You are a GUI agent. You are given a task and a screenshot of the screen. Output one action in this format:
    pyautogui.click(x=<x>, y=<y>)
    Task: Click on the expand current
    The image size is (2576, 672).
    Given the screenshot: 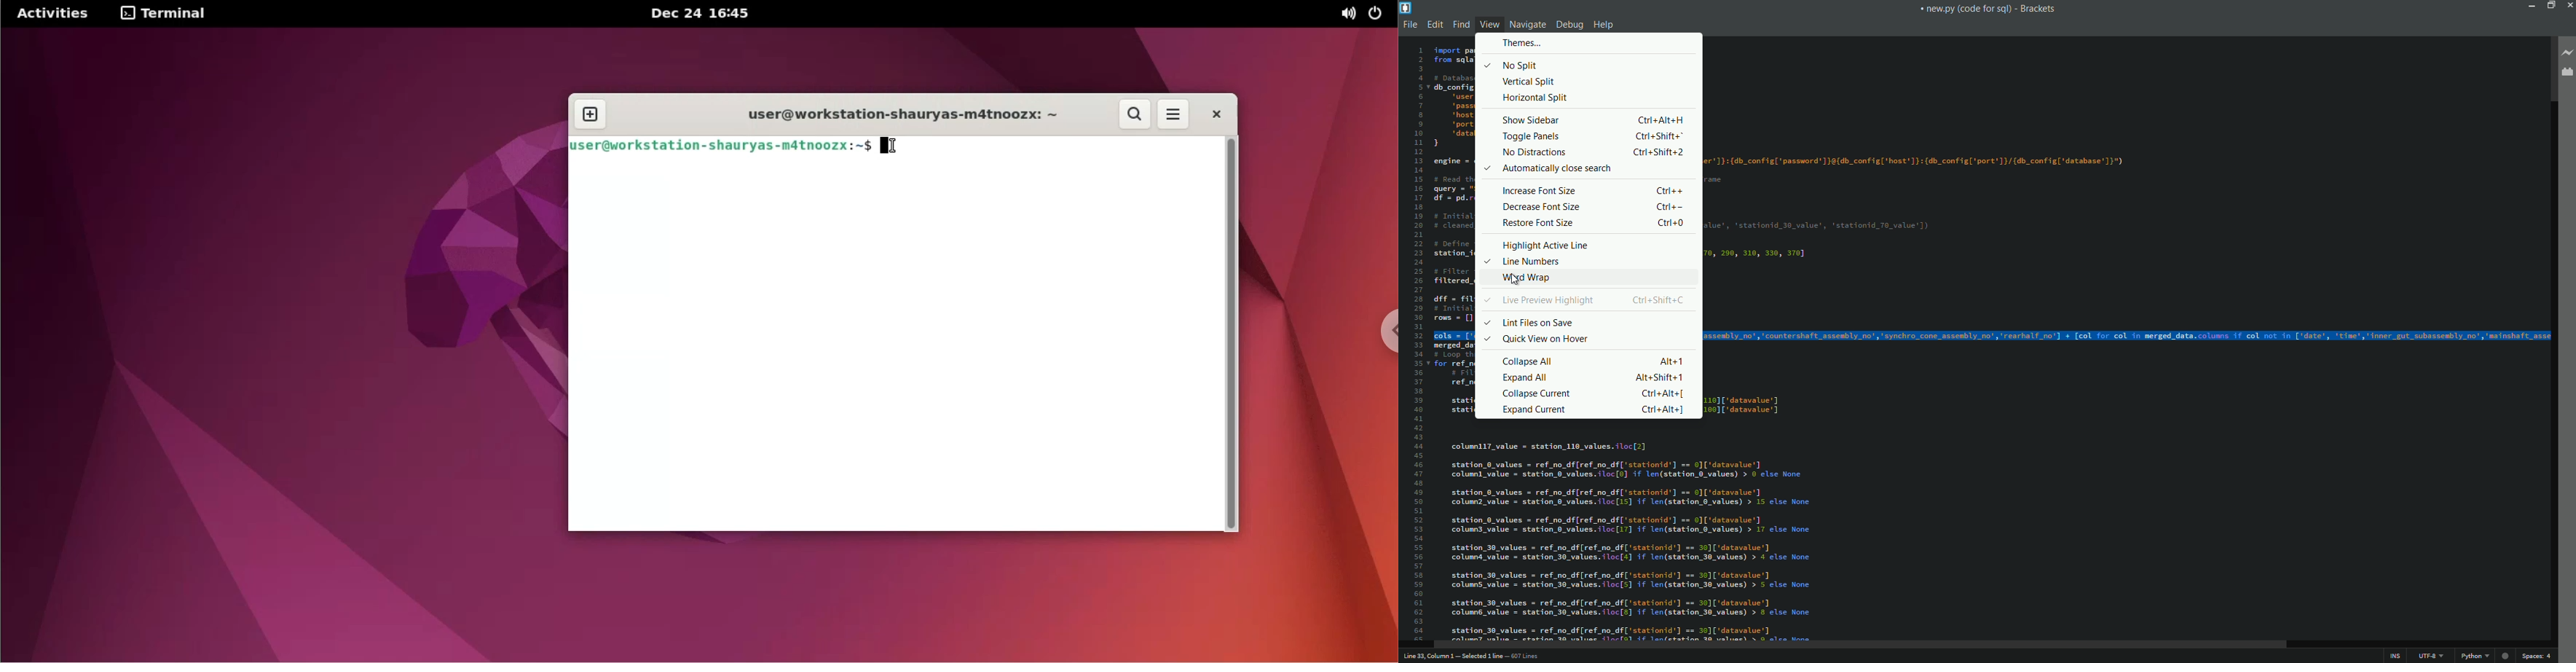 What is the action you would take?
    pyautogui.click(x=1533, y=410)
    